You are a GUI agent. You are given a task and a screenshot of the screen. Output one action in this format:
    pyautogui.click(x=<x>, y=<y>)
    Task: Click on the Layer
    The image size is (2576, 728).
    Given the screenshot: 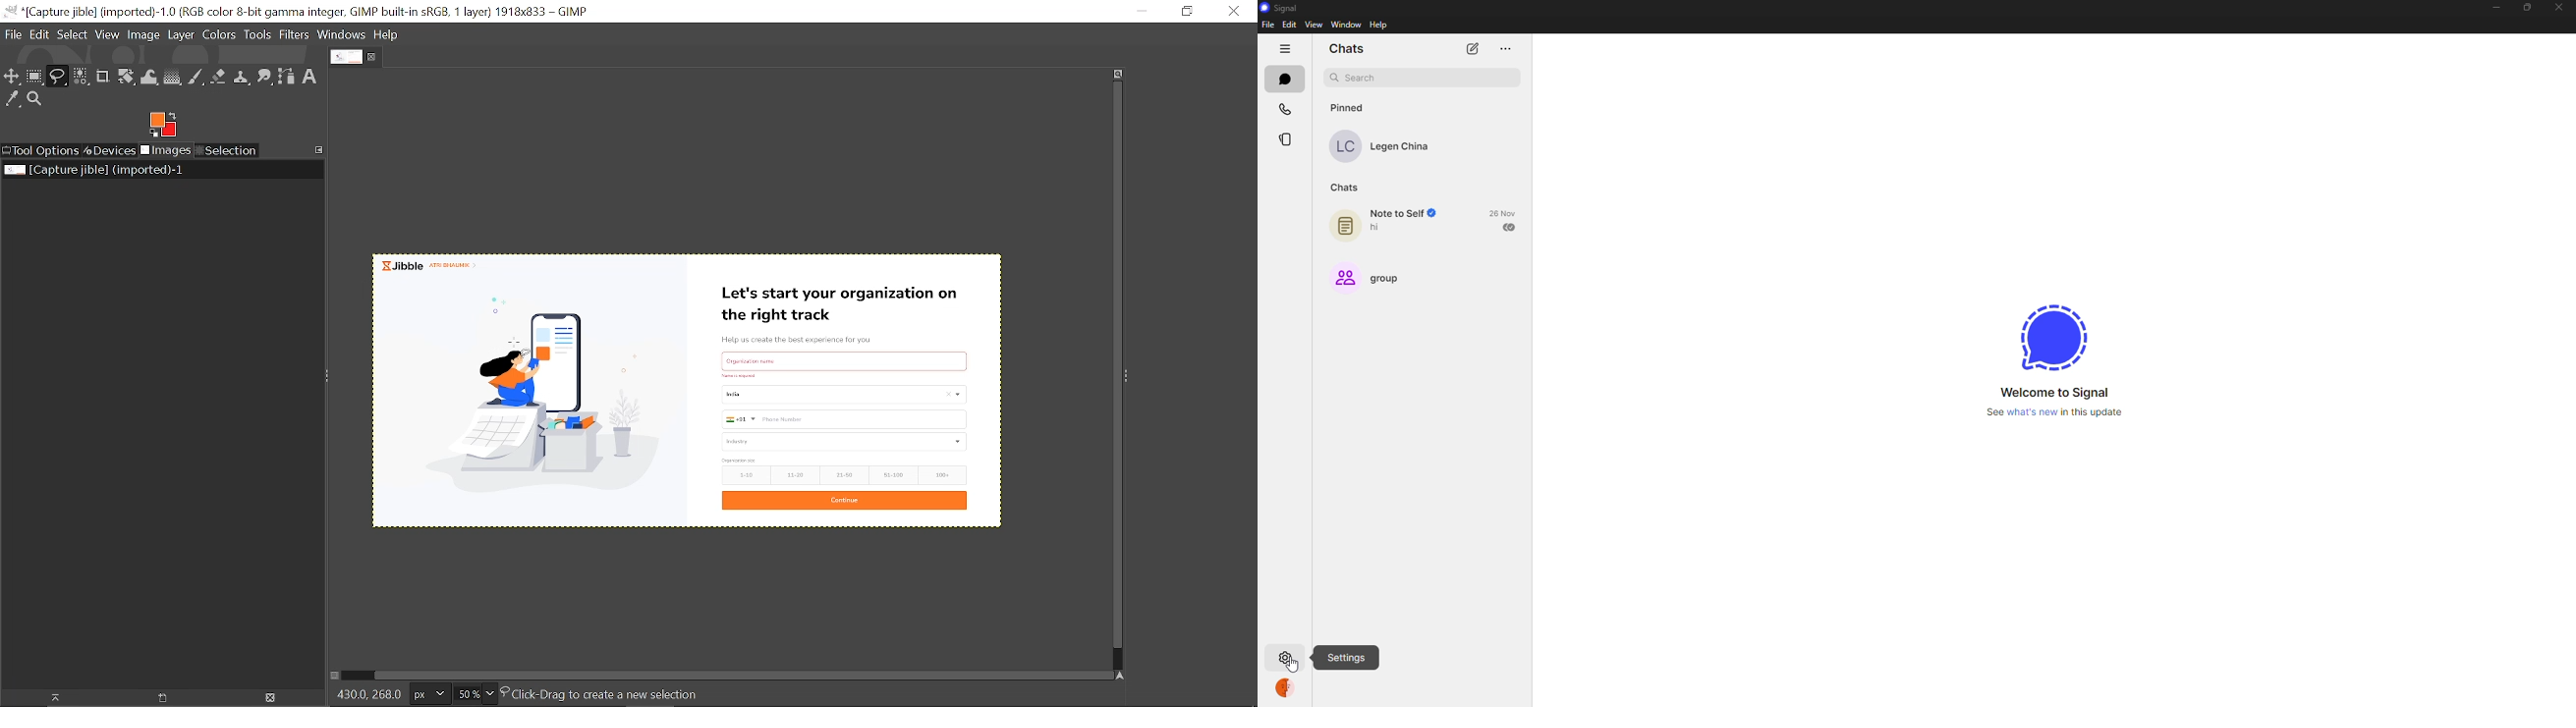 What is the action you would take?
    pyautogui.click(x=181, y=36)
    